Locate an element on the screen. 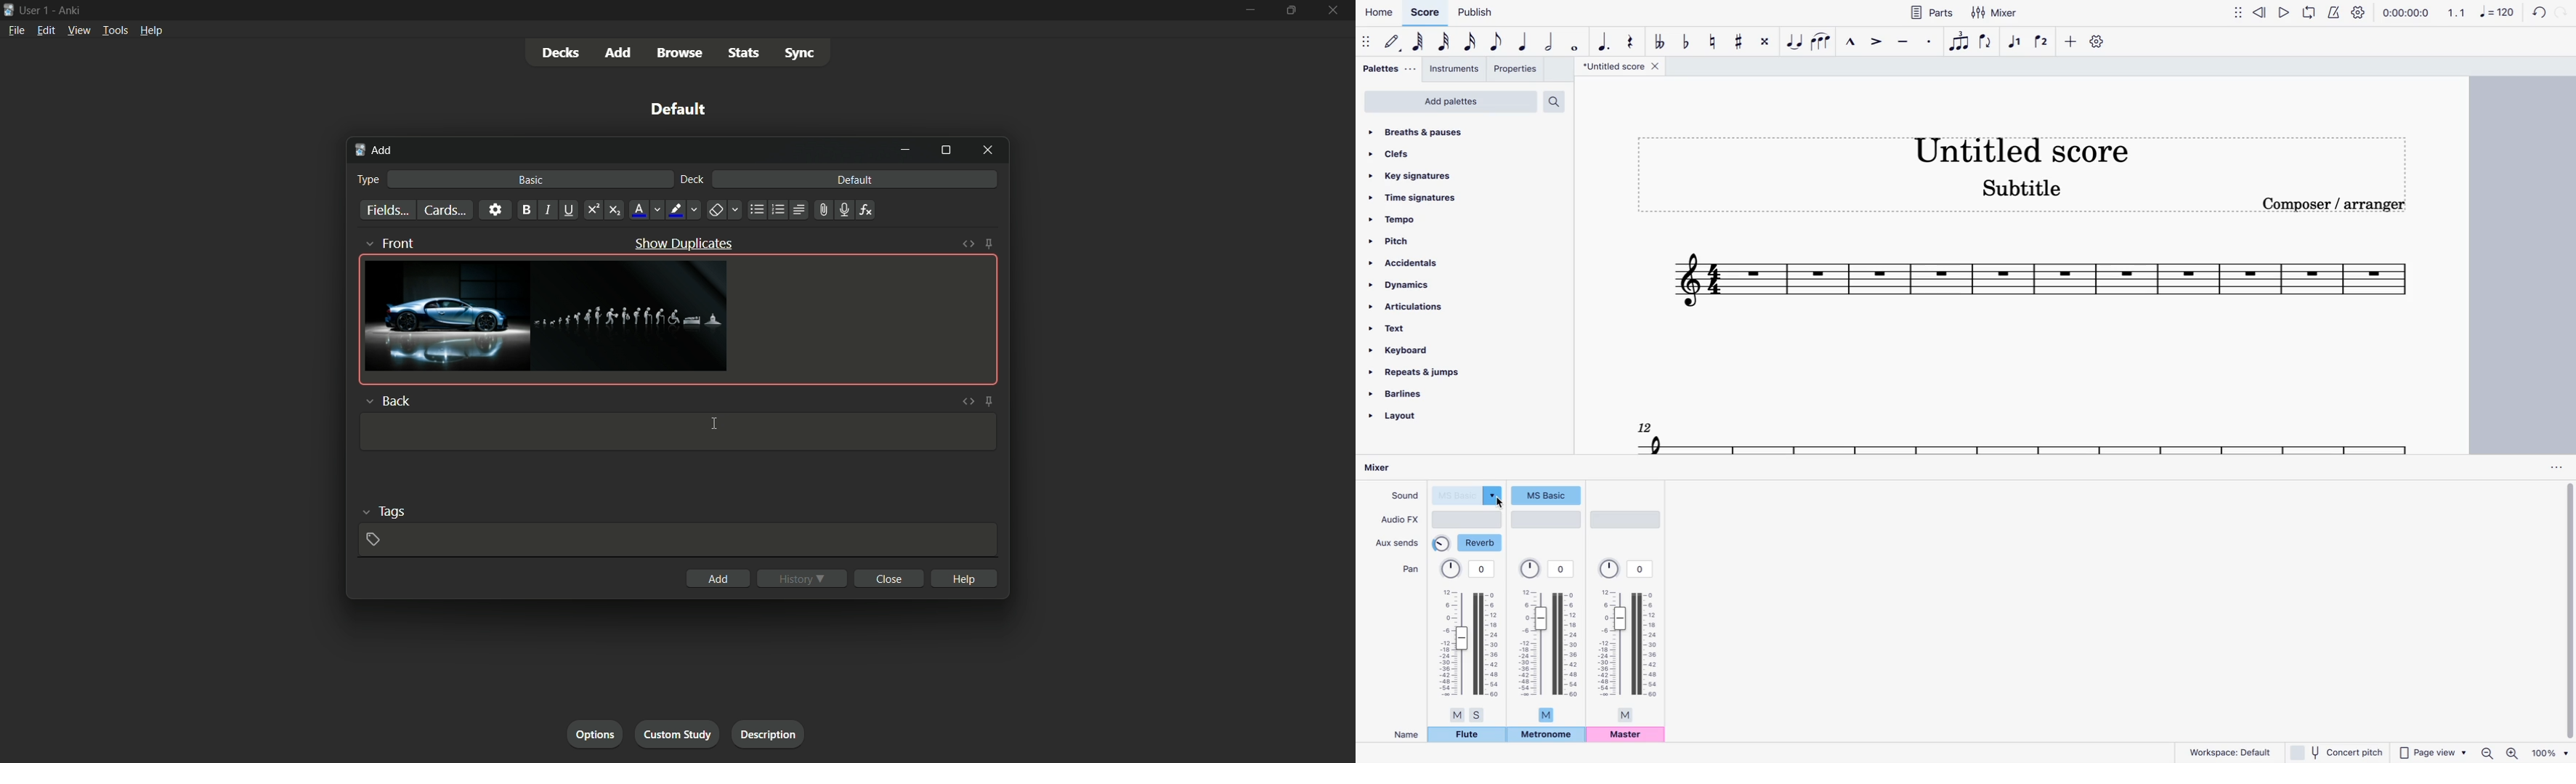 The height and width of the screenshot is (784, 2576). mixer is located at coordinates (1998, 12).